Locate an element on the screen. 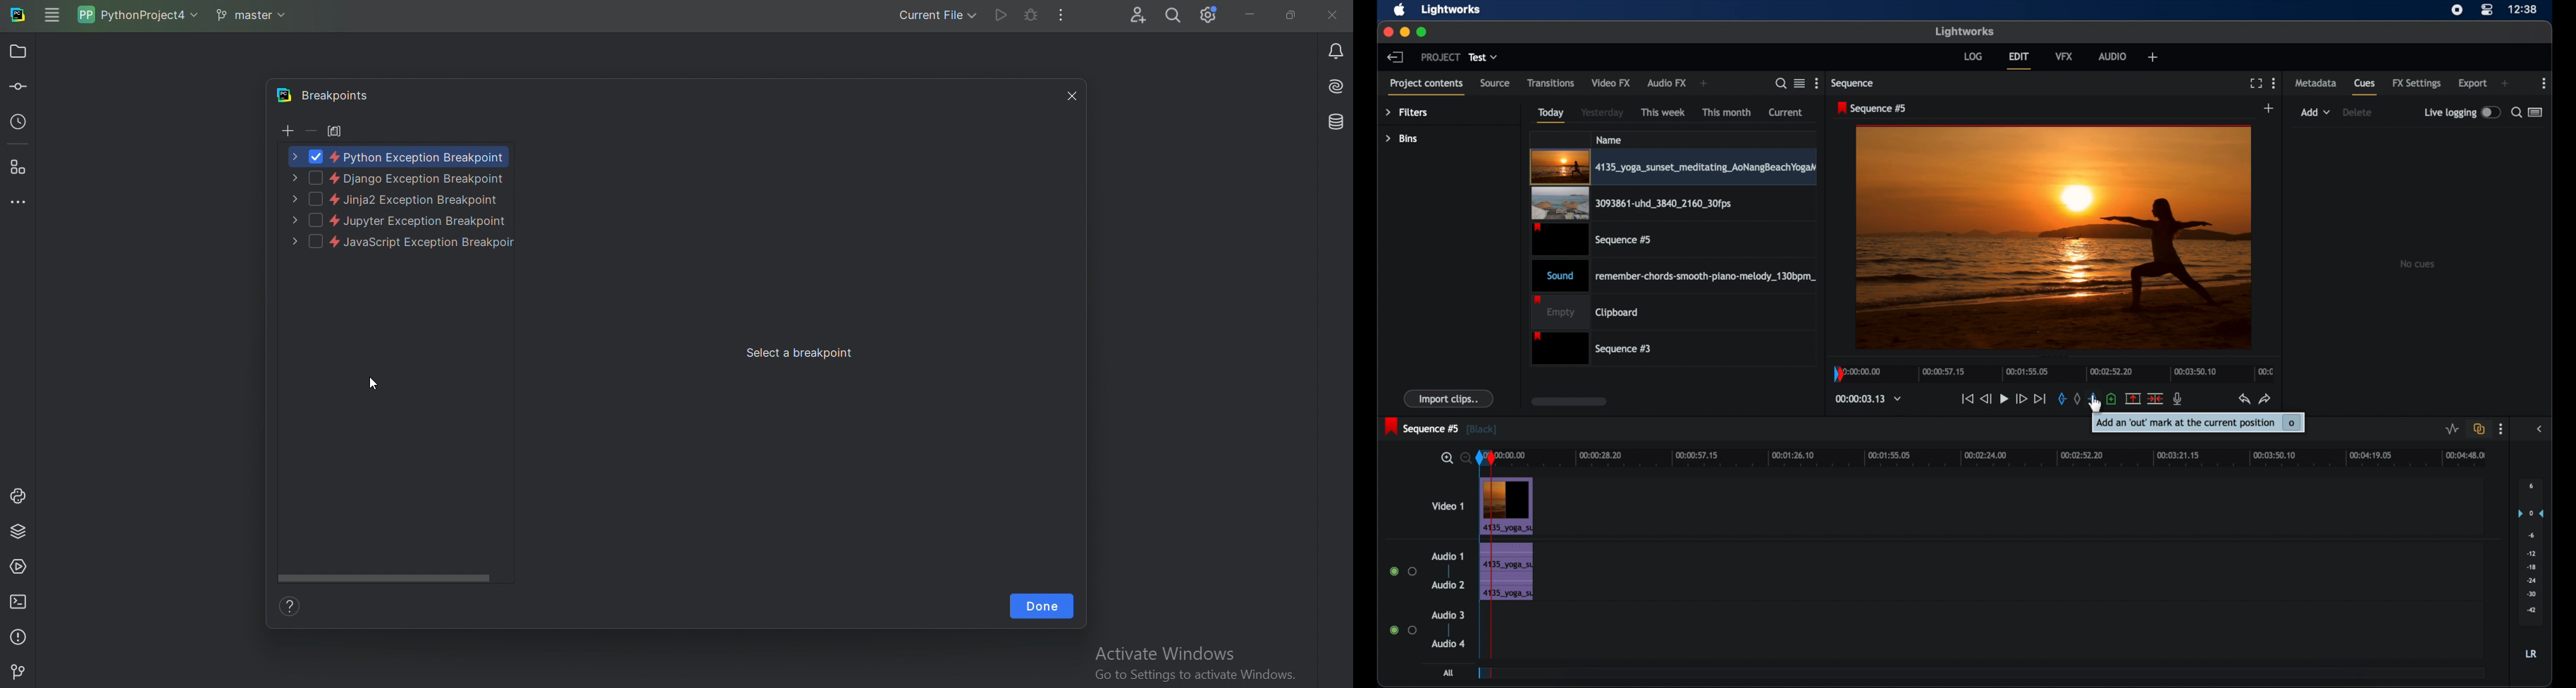 This screenshot has width=2576, height=700. radio button is located at coordinates (1402, 571).